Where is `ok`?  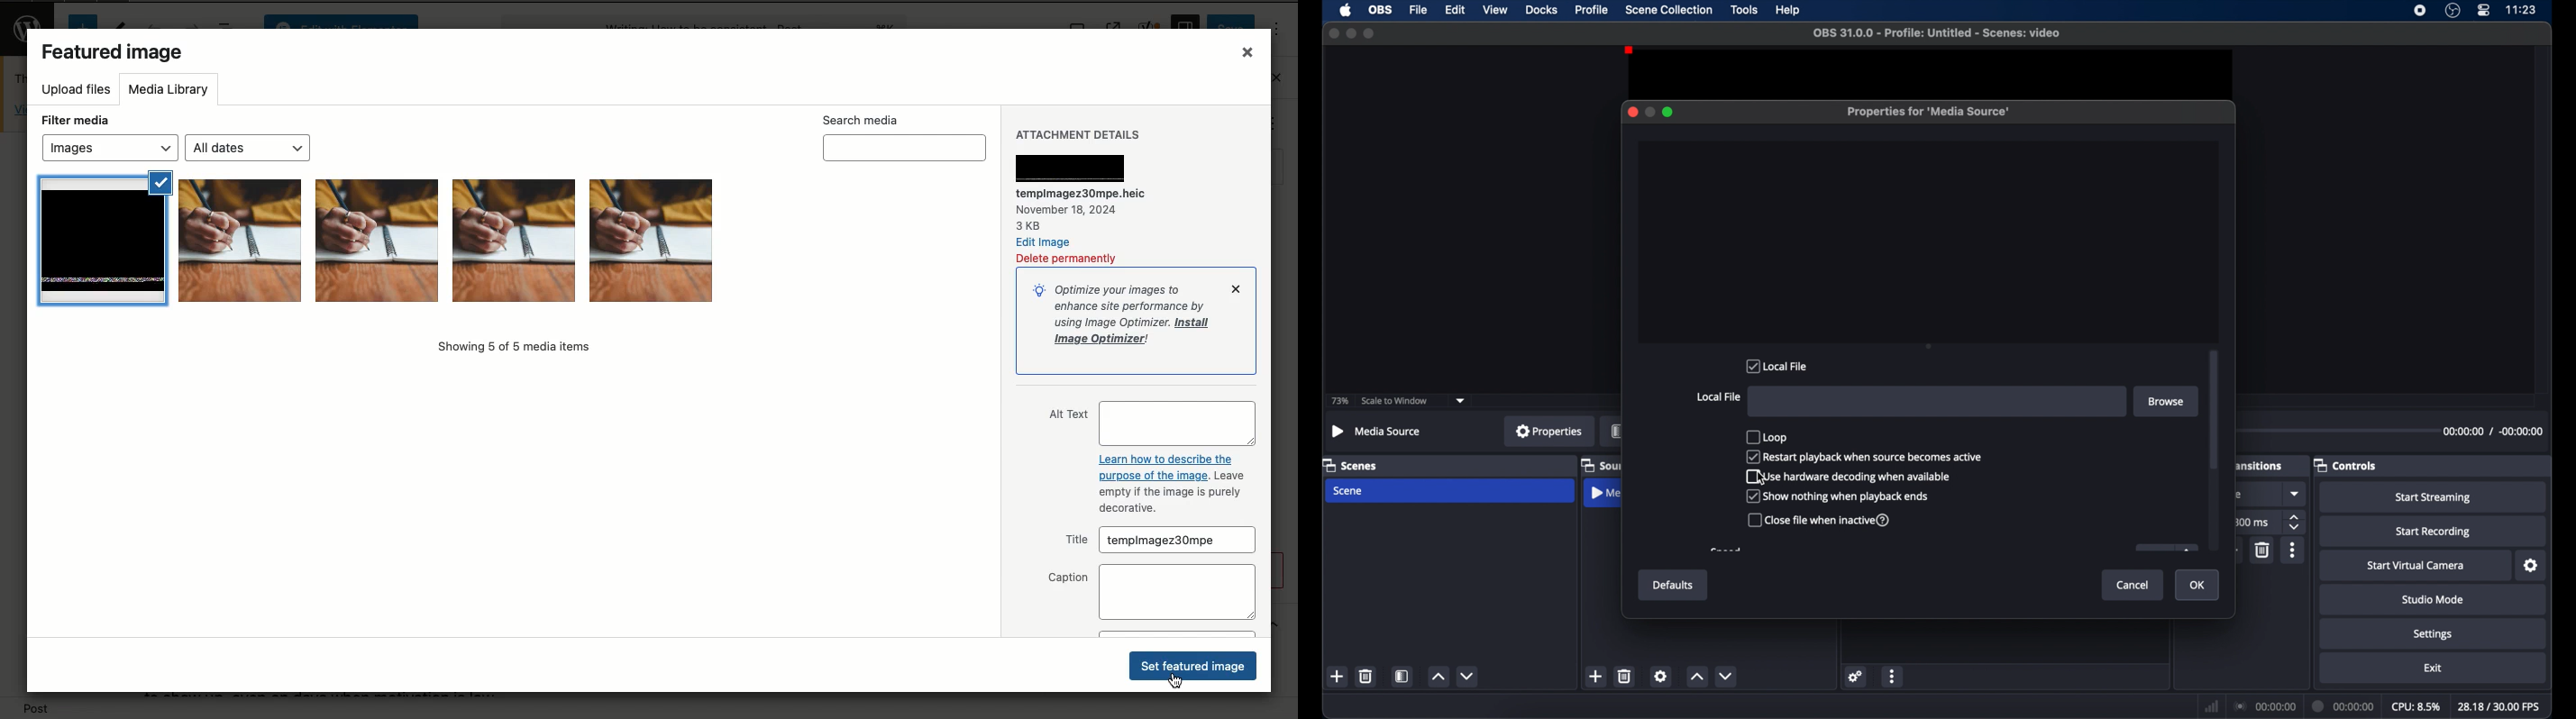
ok is located at coordinates (2198, 586).